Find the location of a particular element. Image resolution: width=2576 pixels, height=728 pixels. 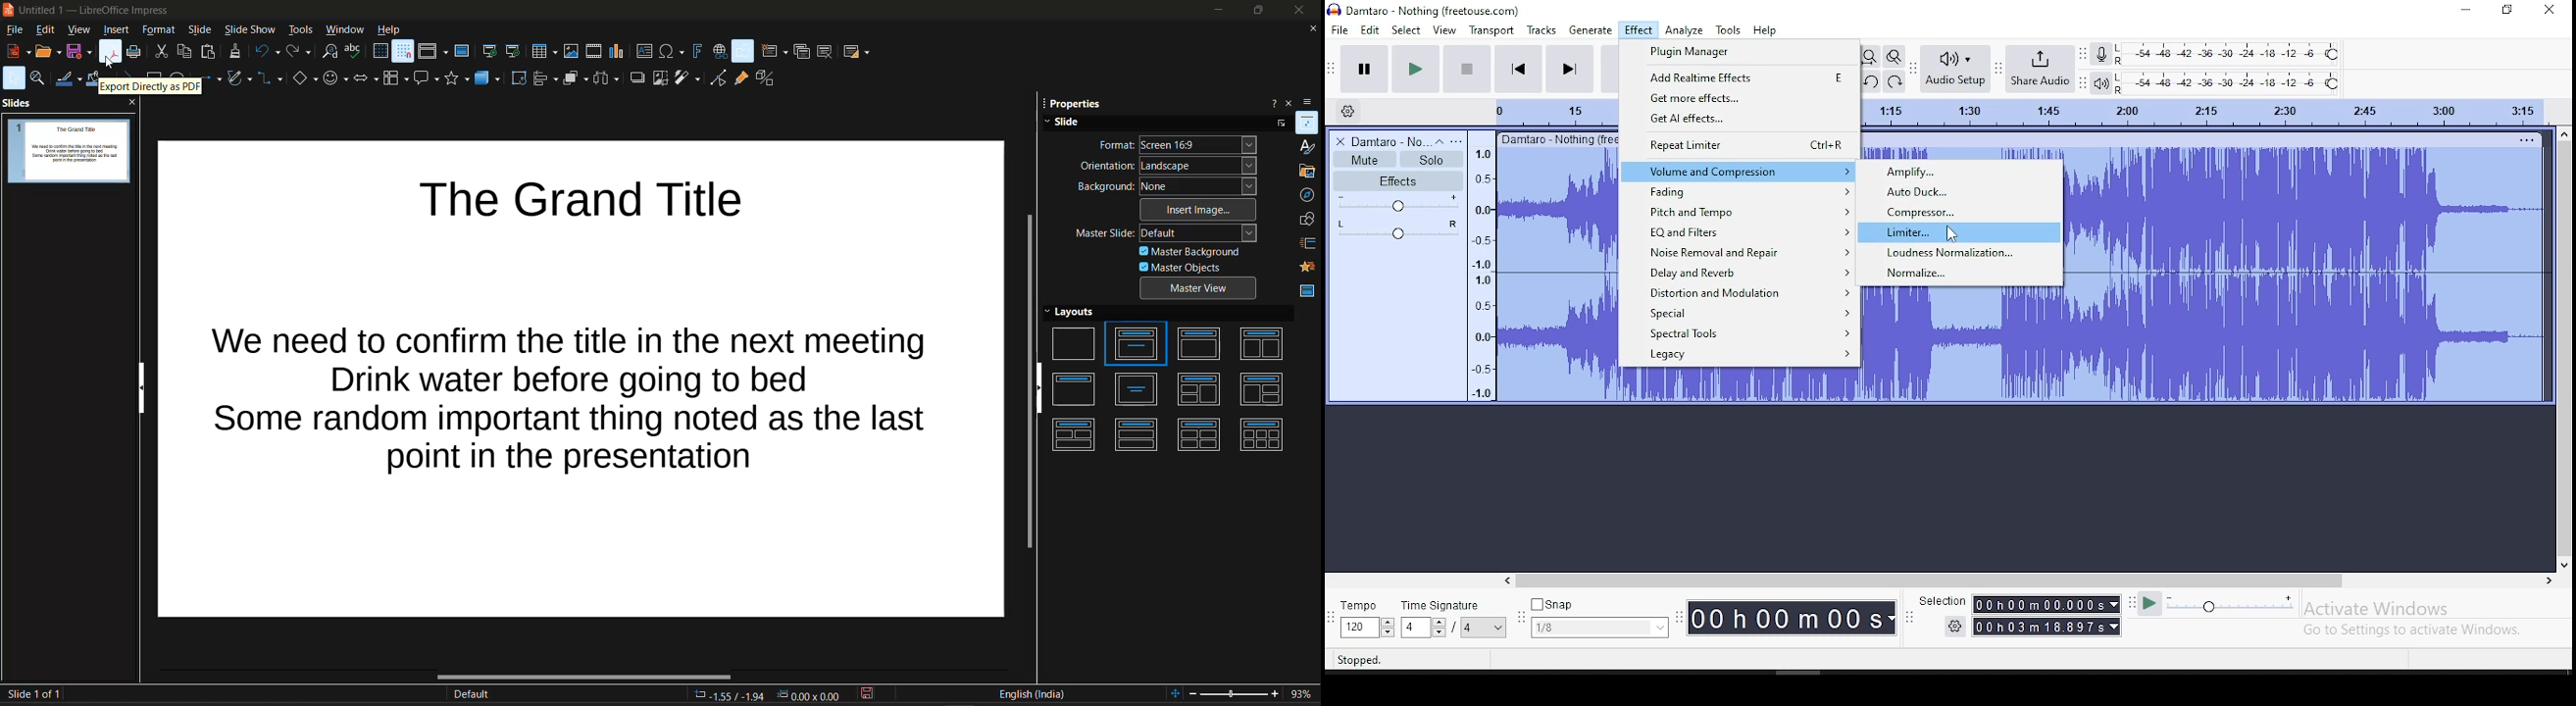

93% is located at coordinates (1305, 694).